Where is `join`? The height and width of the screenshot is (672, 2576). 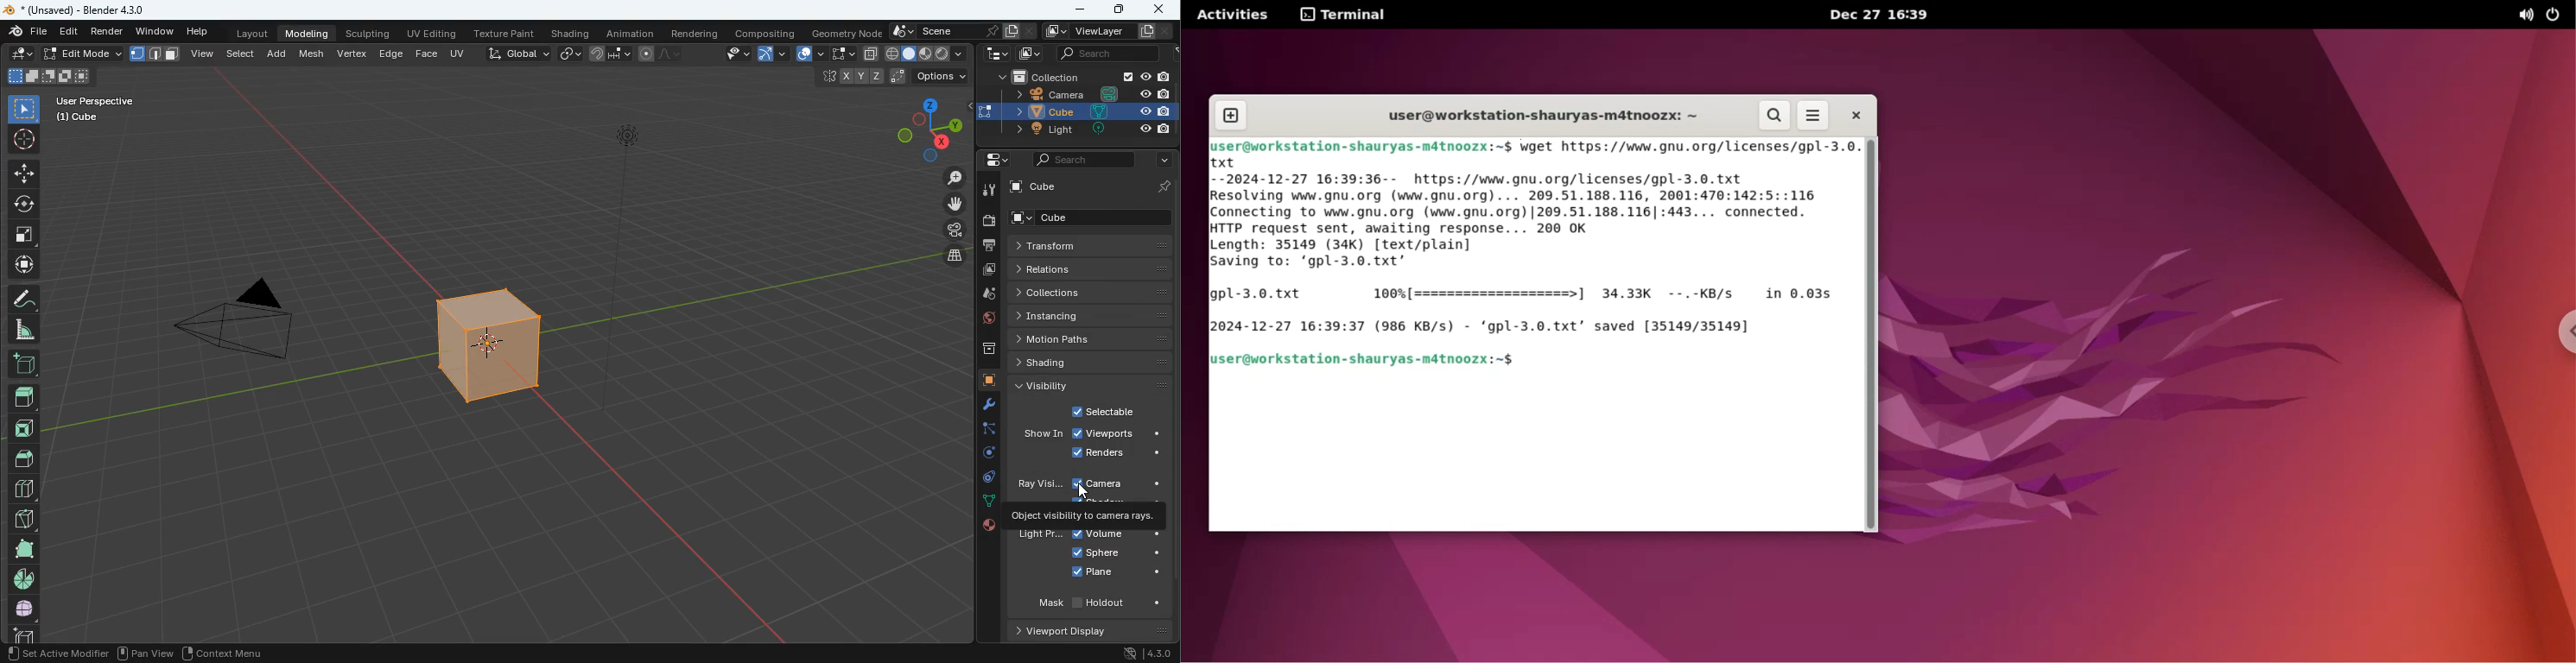 join is located at coordinates (610, 54).